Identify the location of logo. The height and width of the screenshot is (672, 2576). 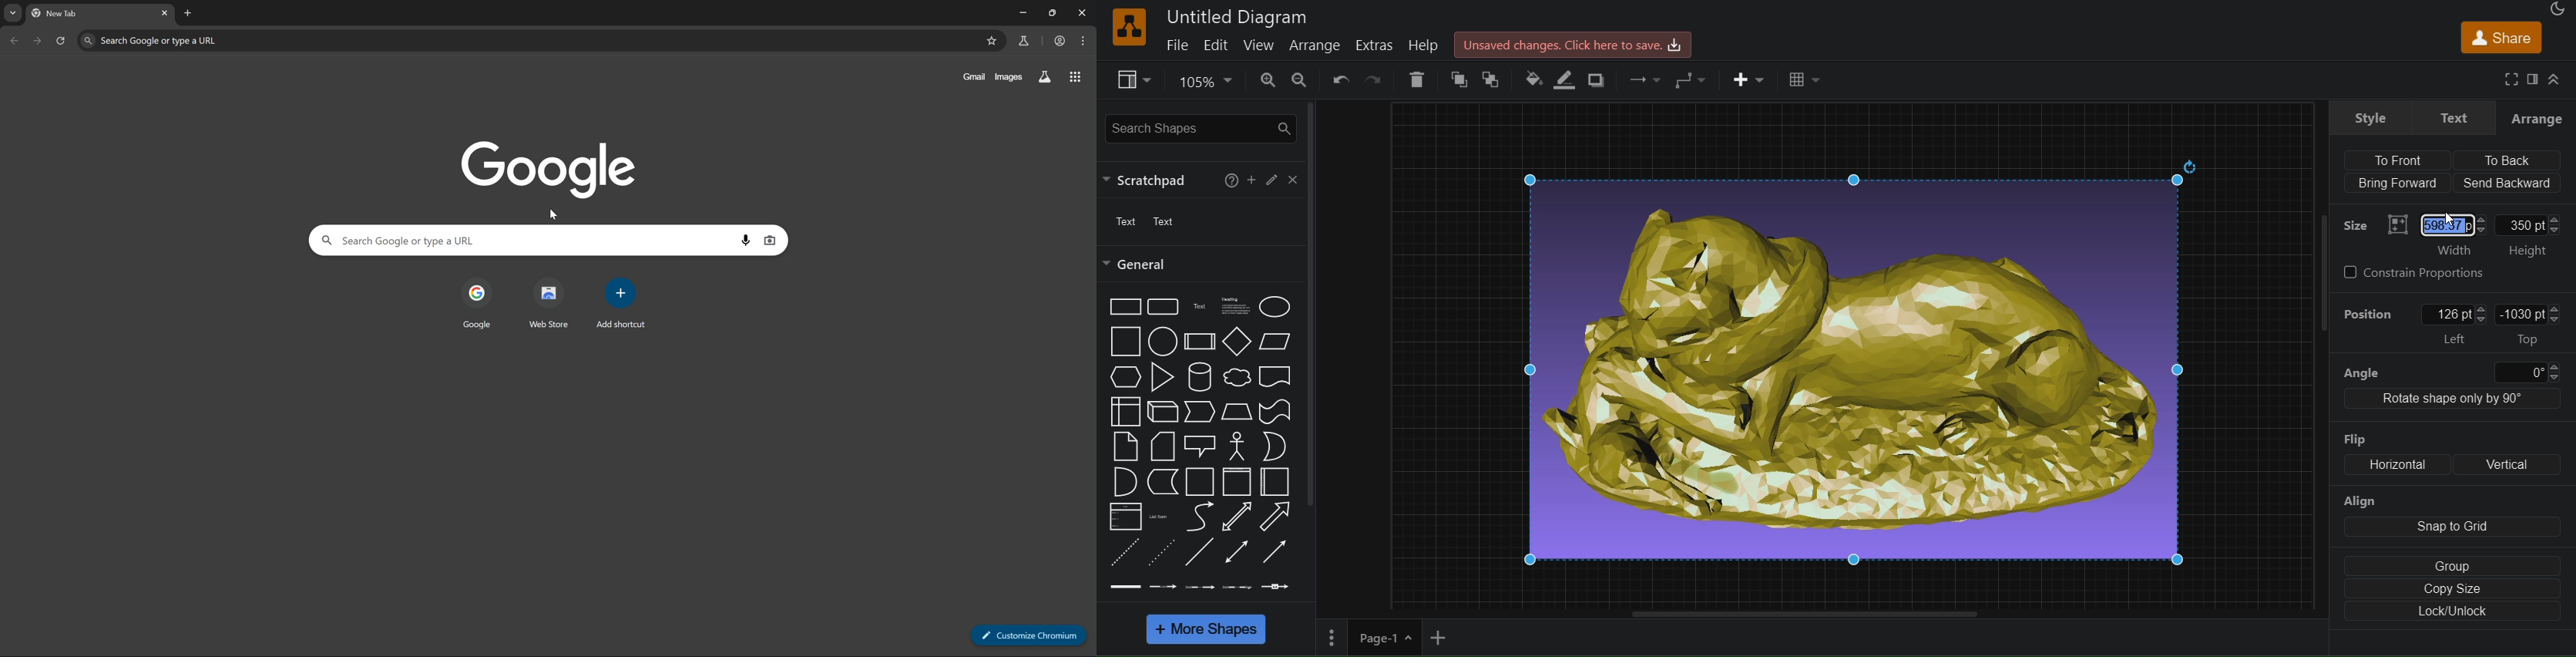
(1127, 27).